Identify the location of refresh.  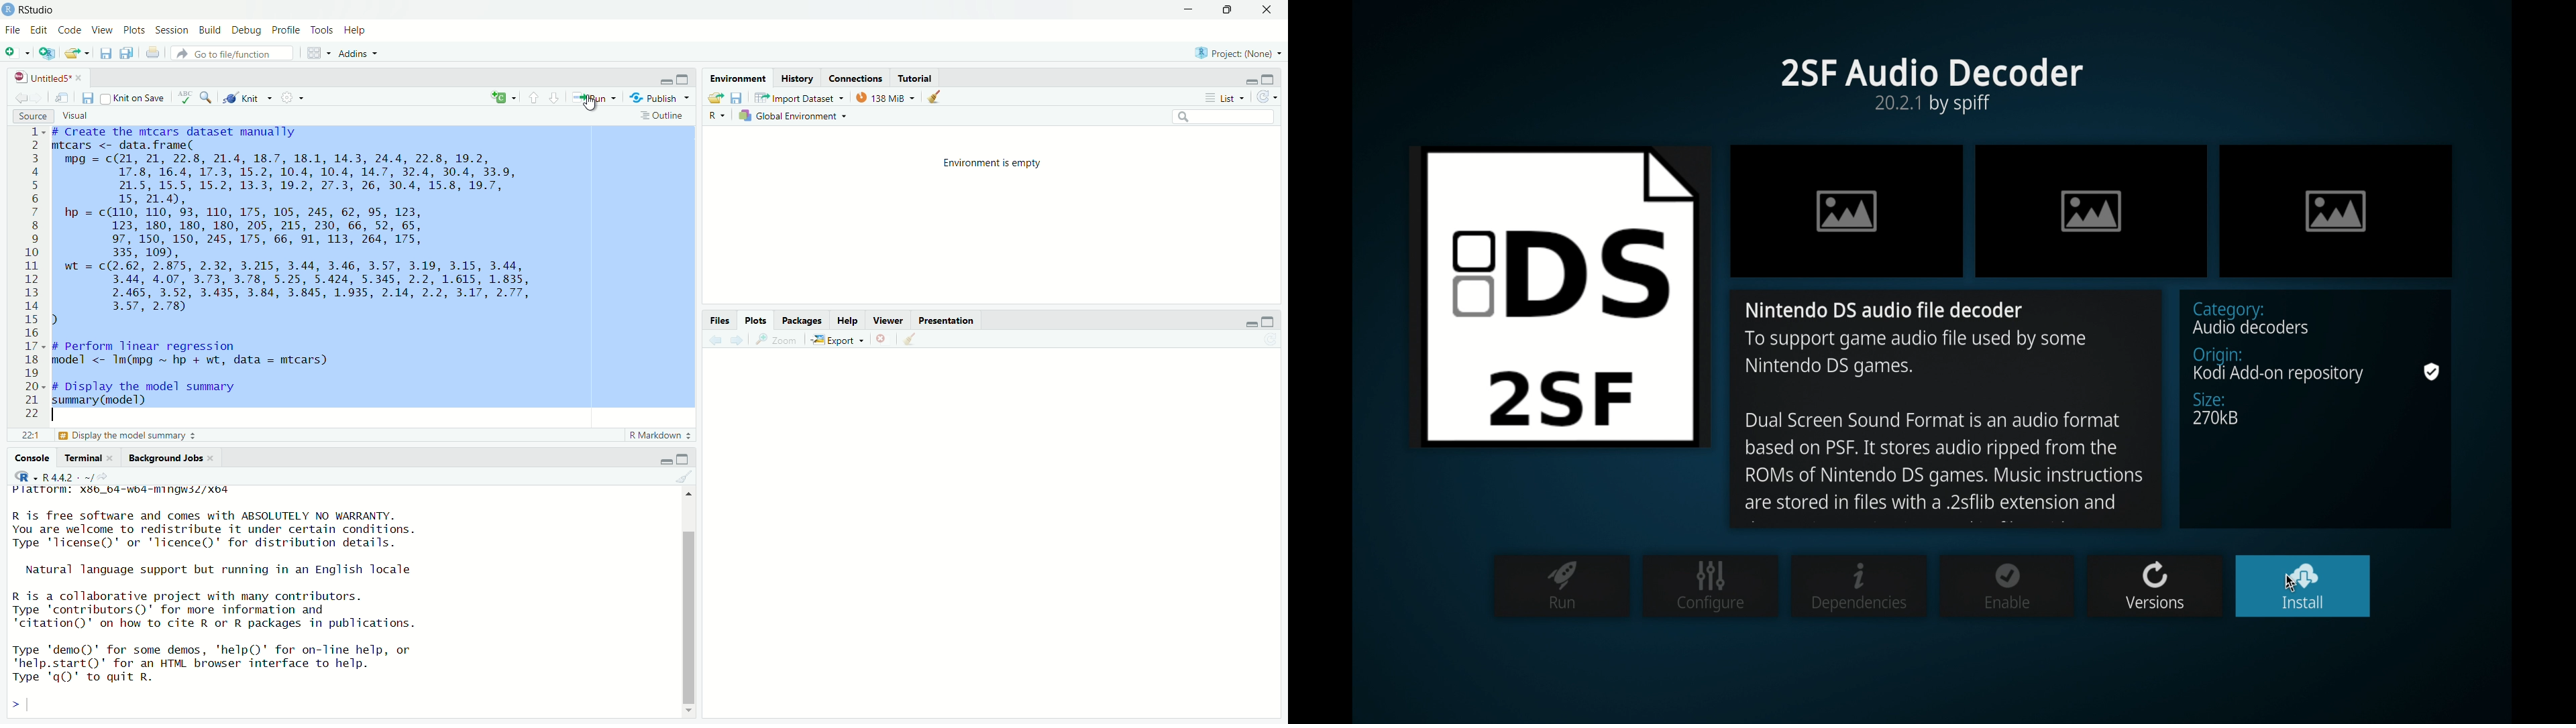
(1269, 97).